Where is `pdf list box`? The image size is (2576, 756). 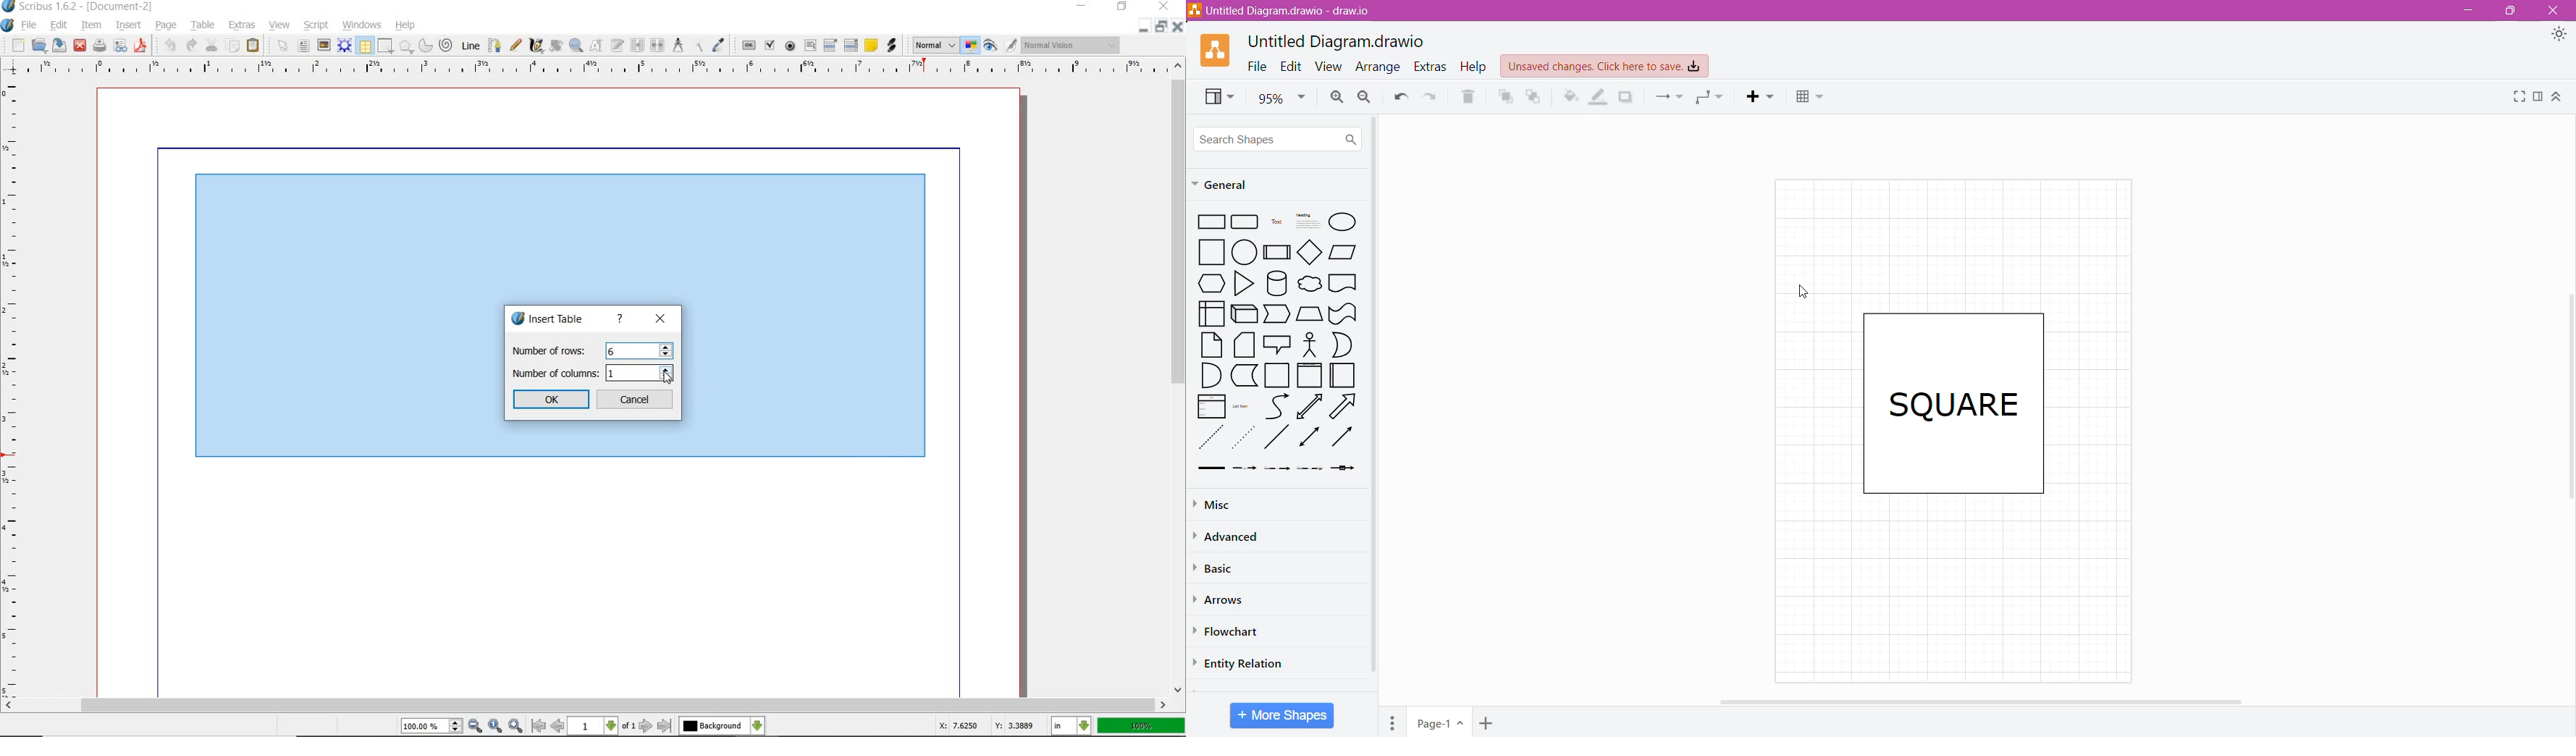 pdf list box is located at coordinates (851, 44).